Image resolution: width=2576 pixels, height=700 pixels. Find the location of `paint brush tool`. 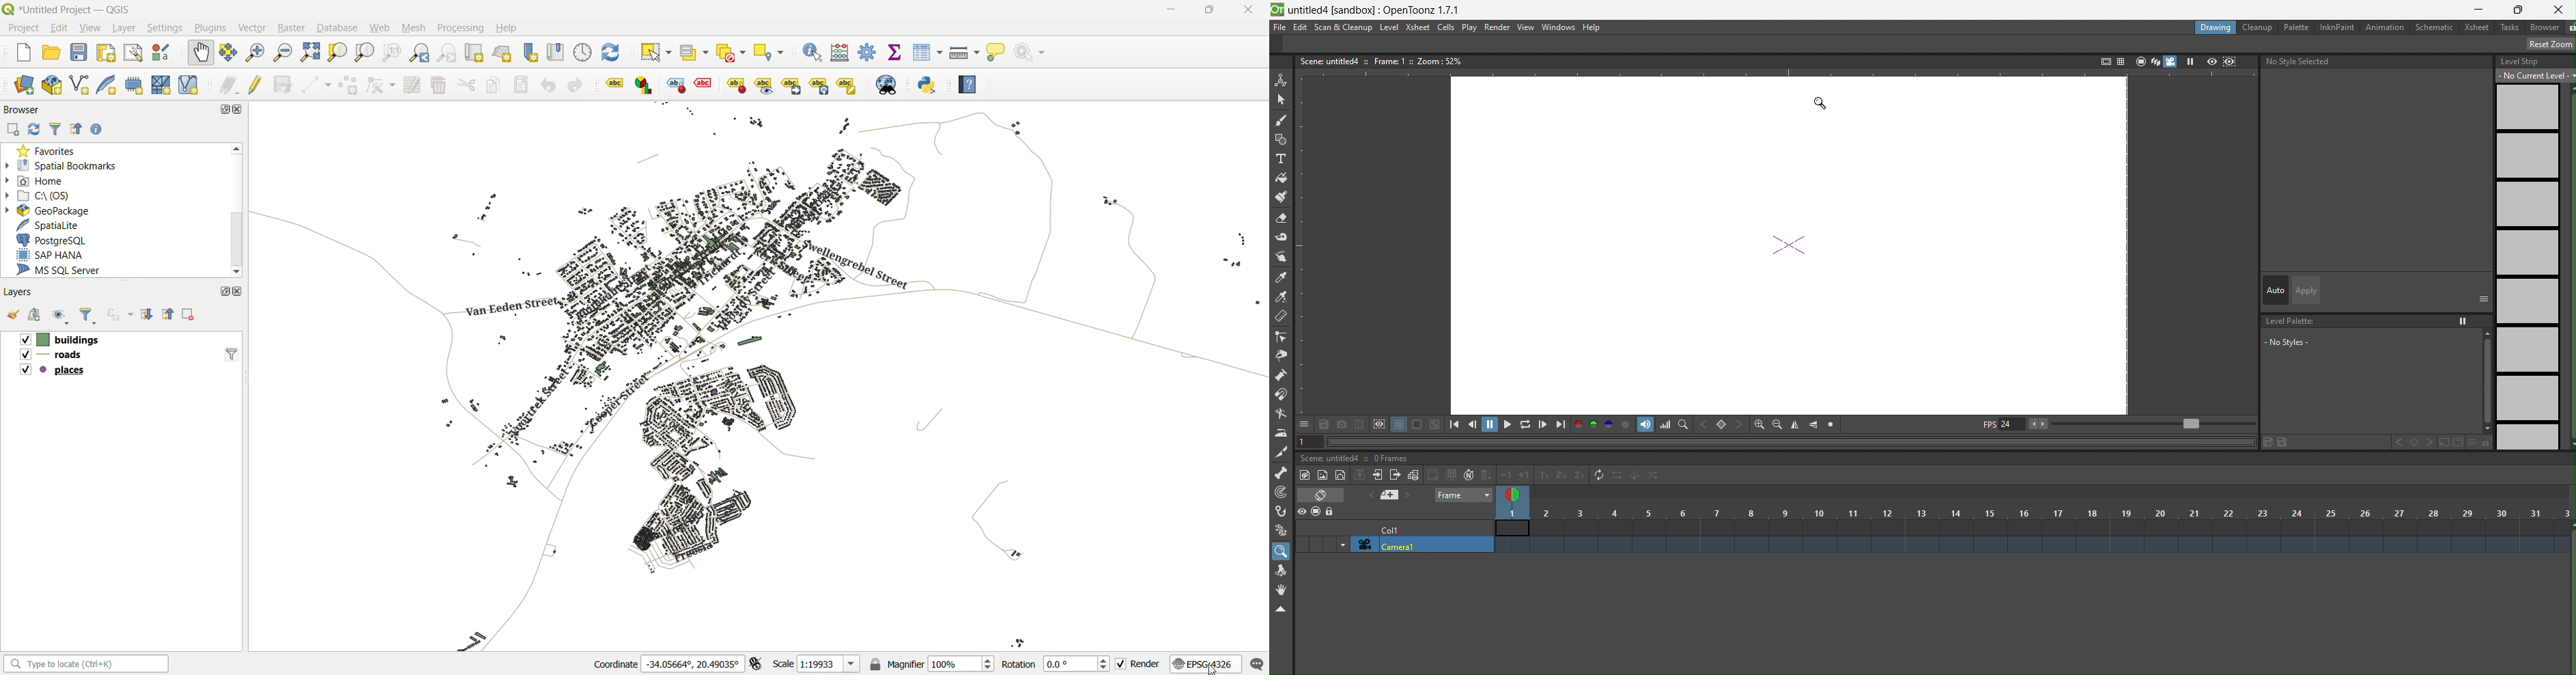

paint brush tool is located at coordinates (1281, 197).